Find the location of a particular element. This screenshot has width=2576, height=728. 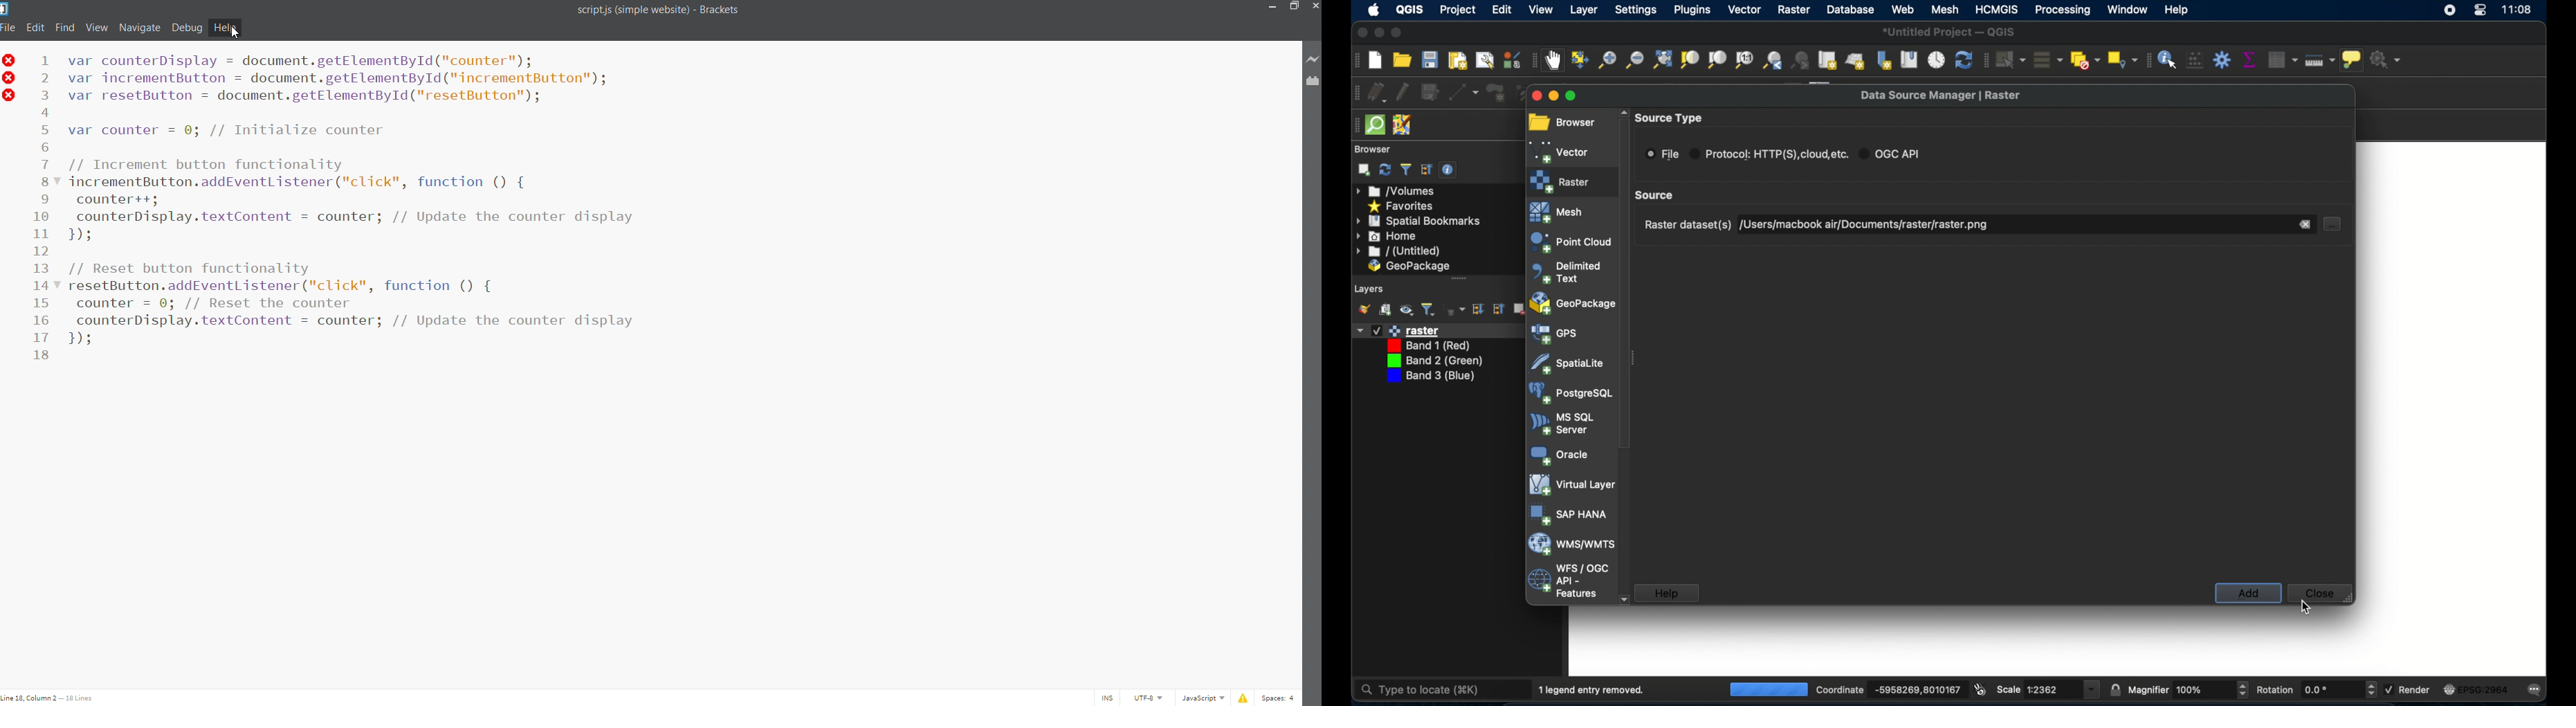

ile radio button is located at coordinates (1662, 154).